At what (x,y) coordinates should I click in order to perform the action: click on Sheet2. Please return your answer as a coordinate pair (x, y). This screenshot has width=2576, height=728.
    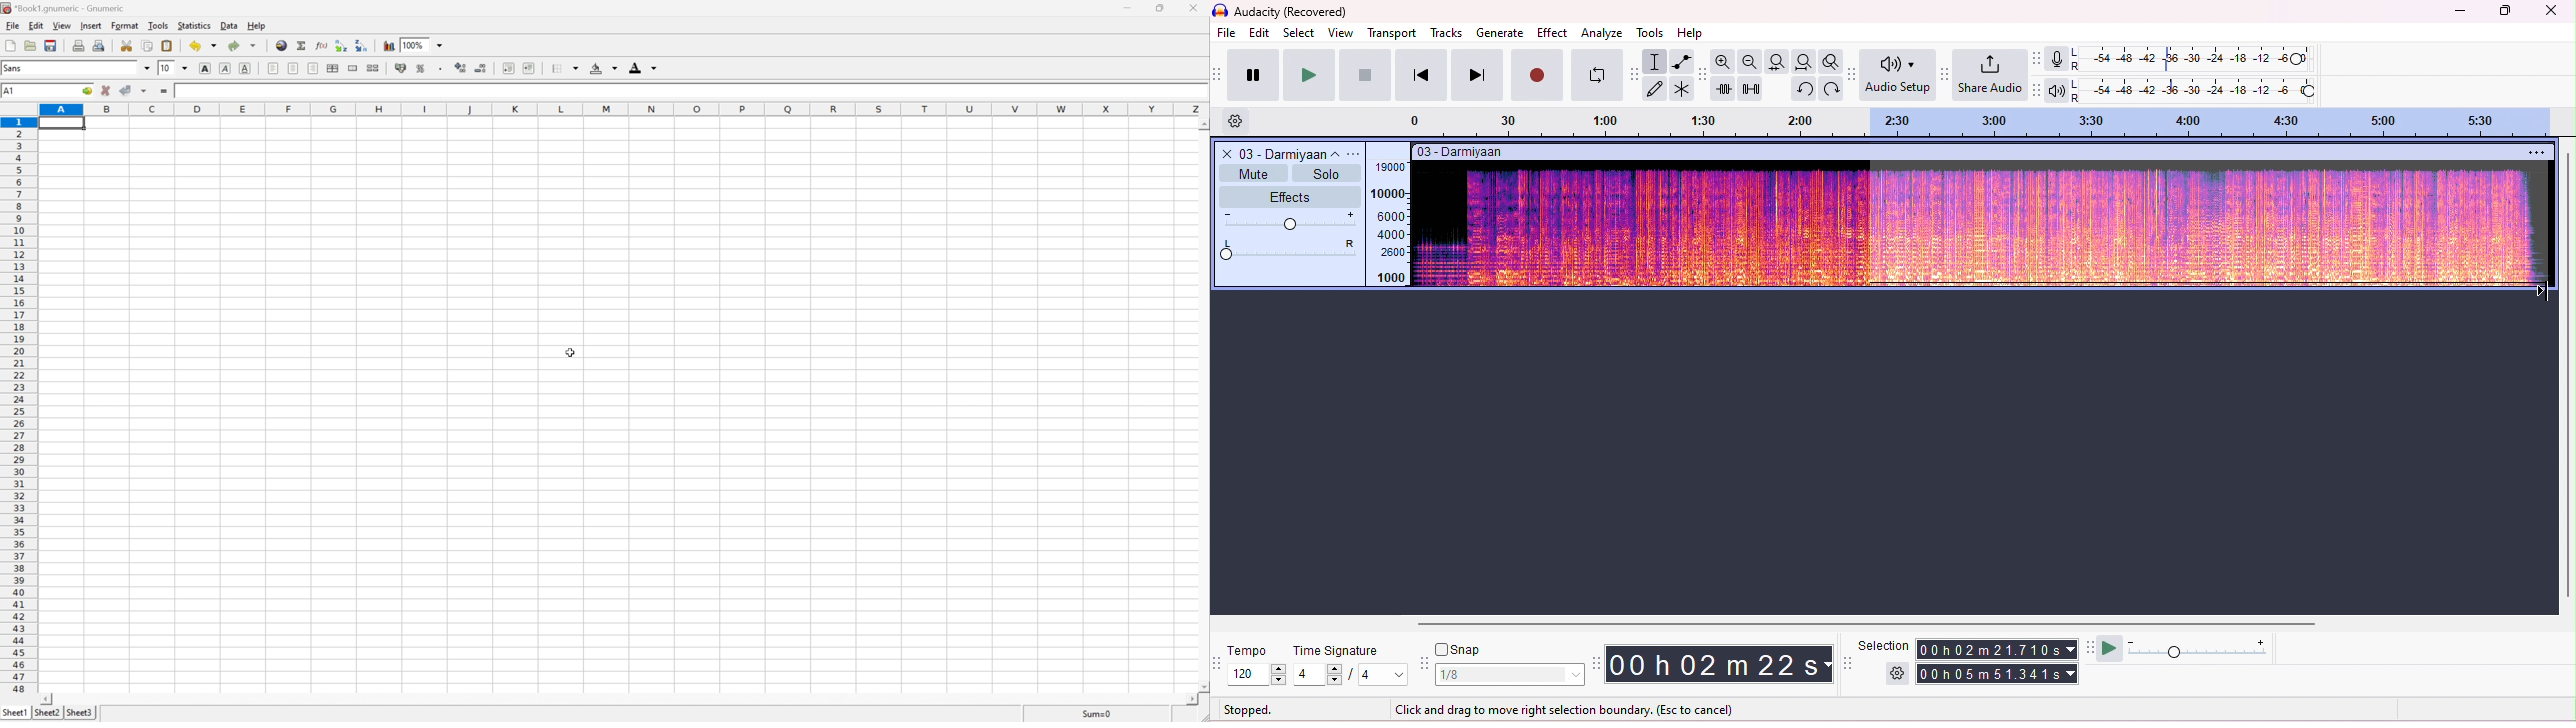
    Looking at the image, I should click on (77, 713).